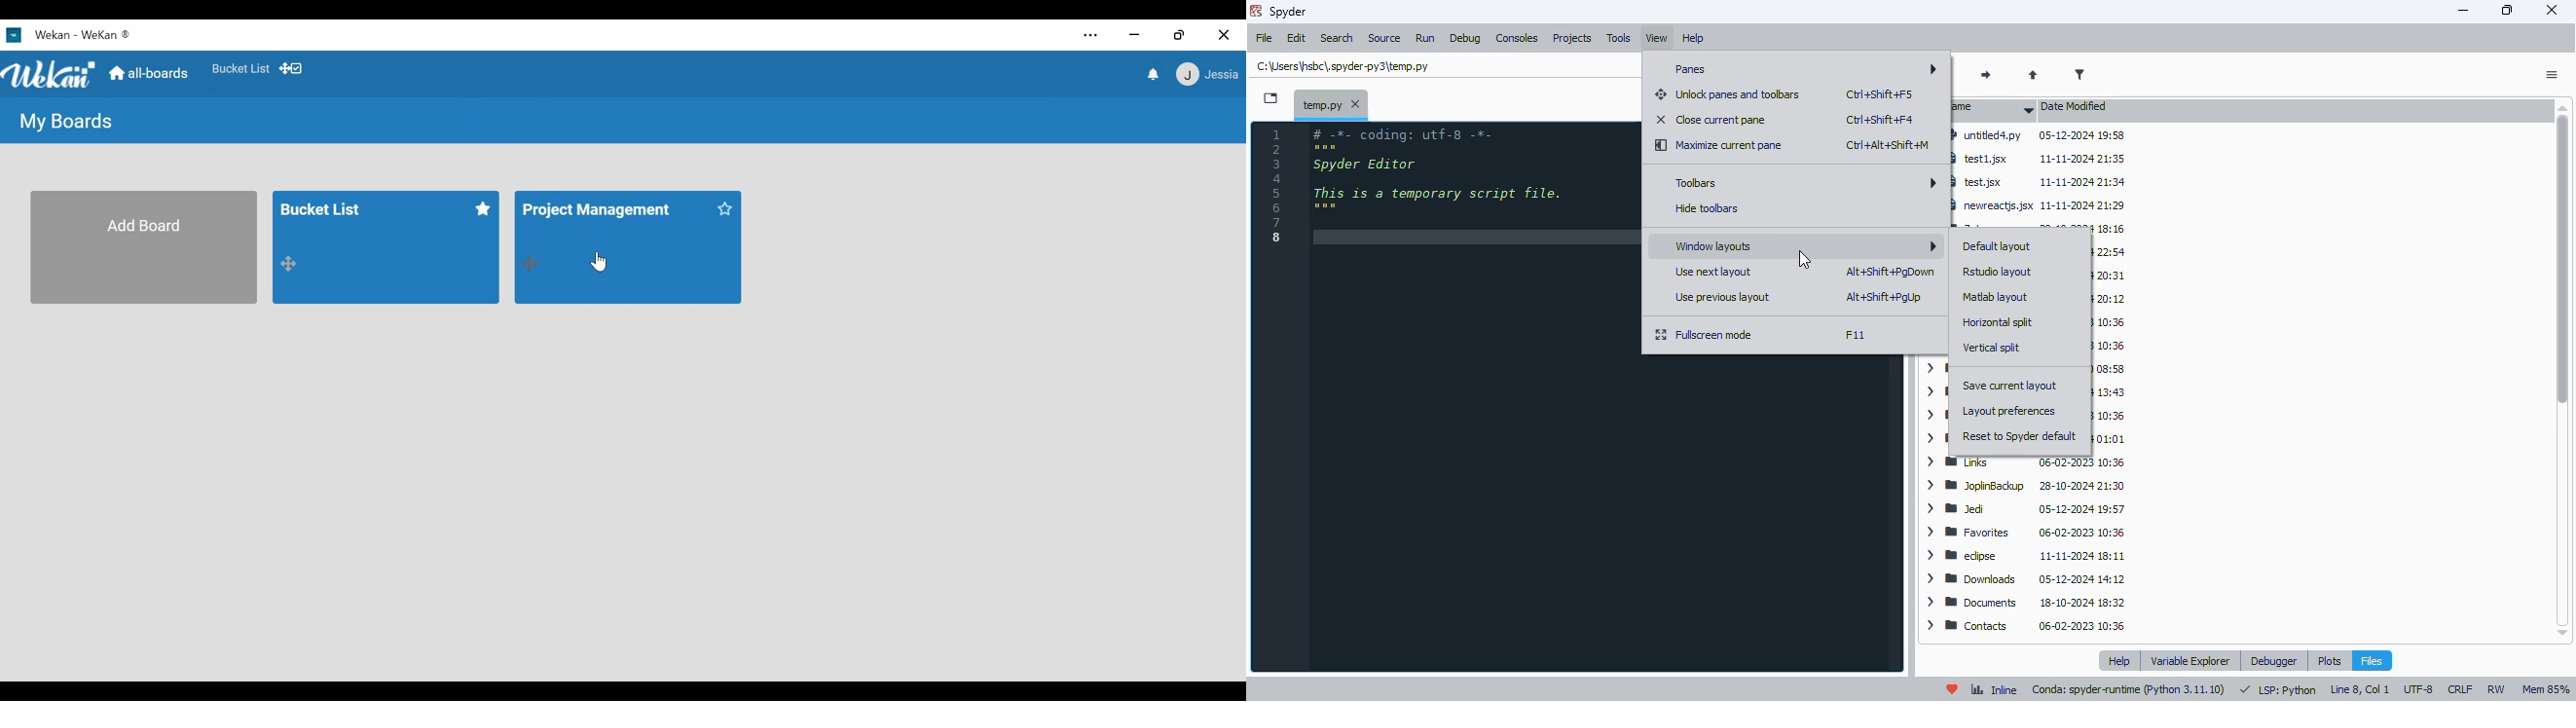 Image resolution: width=2576 pixels, height=728 pixels. Describe the element at coordinates (1992, 347) in the screenshot. I see `vertical split` at that location.